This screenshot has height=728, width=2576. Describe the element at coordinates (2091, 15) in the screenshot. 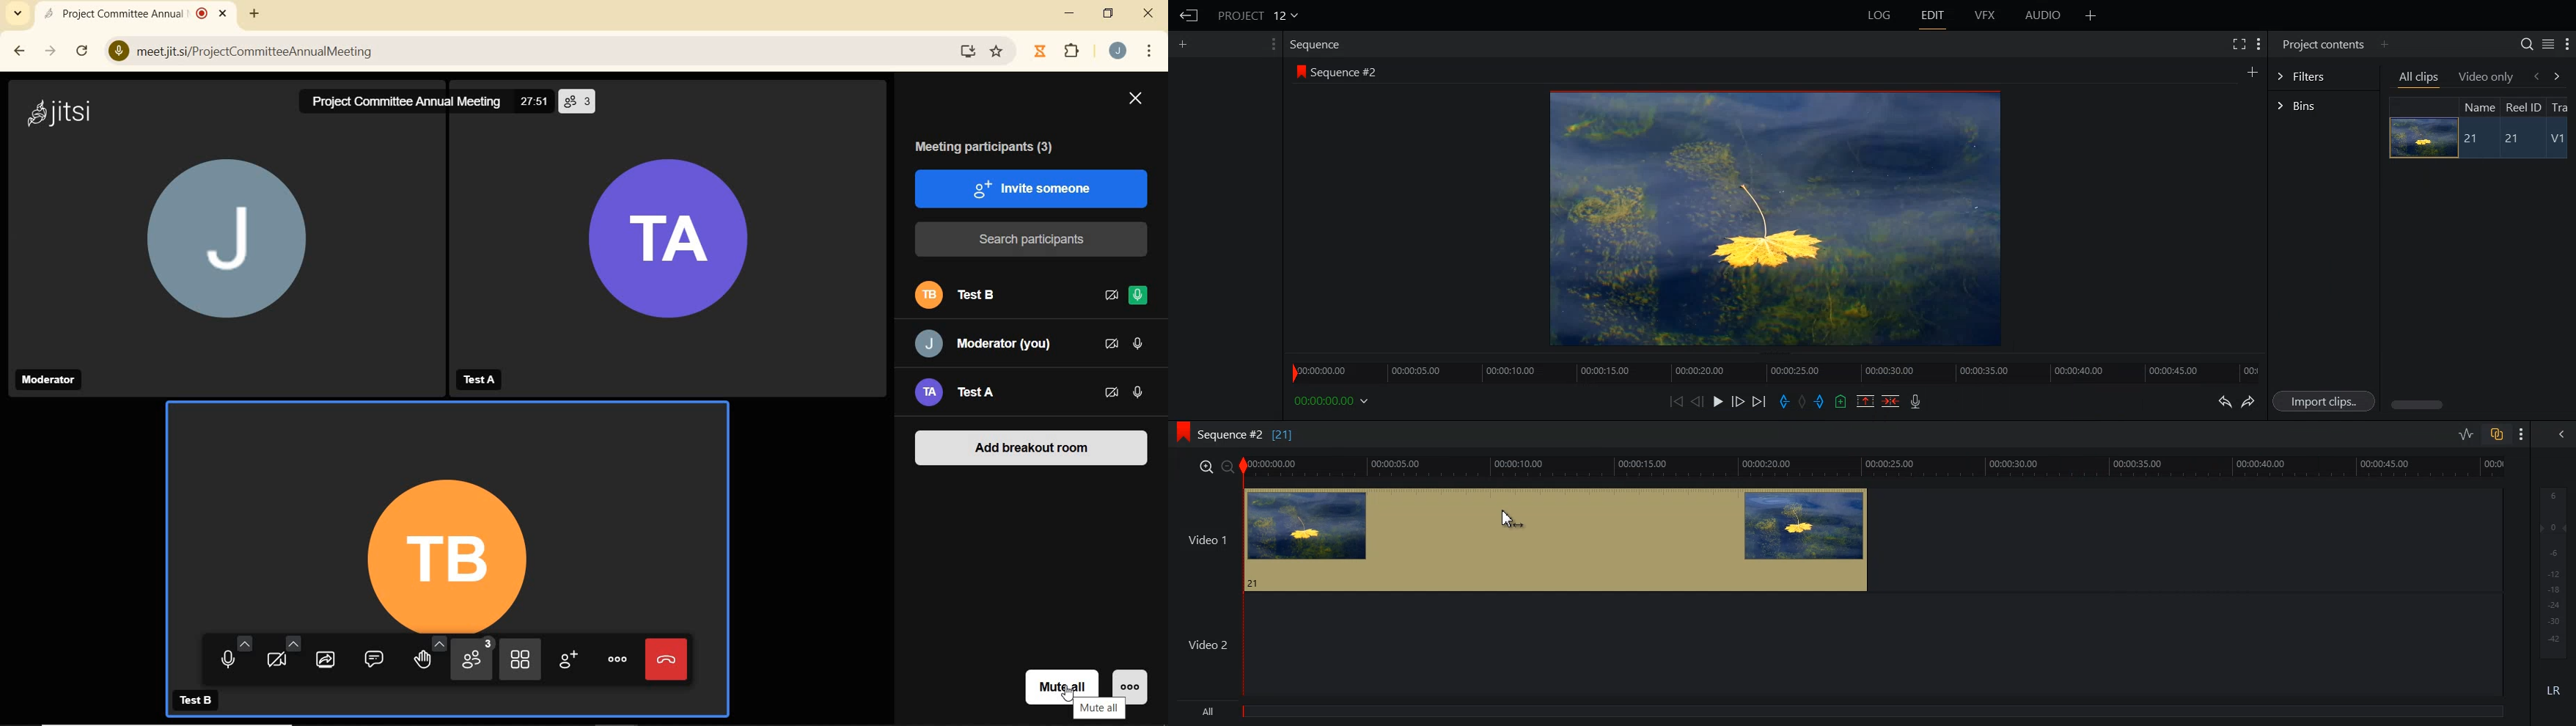

I see `Add panel` at that location.